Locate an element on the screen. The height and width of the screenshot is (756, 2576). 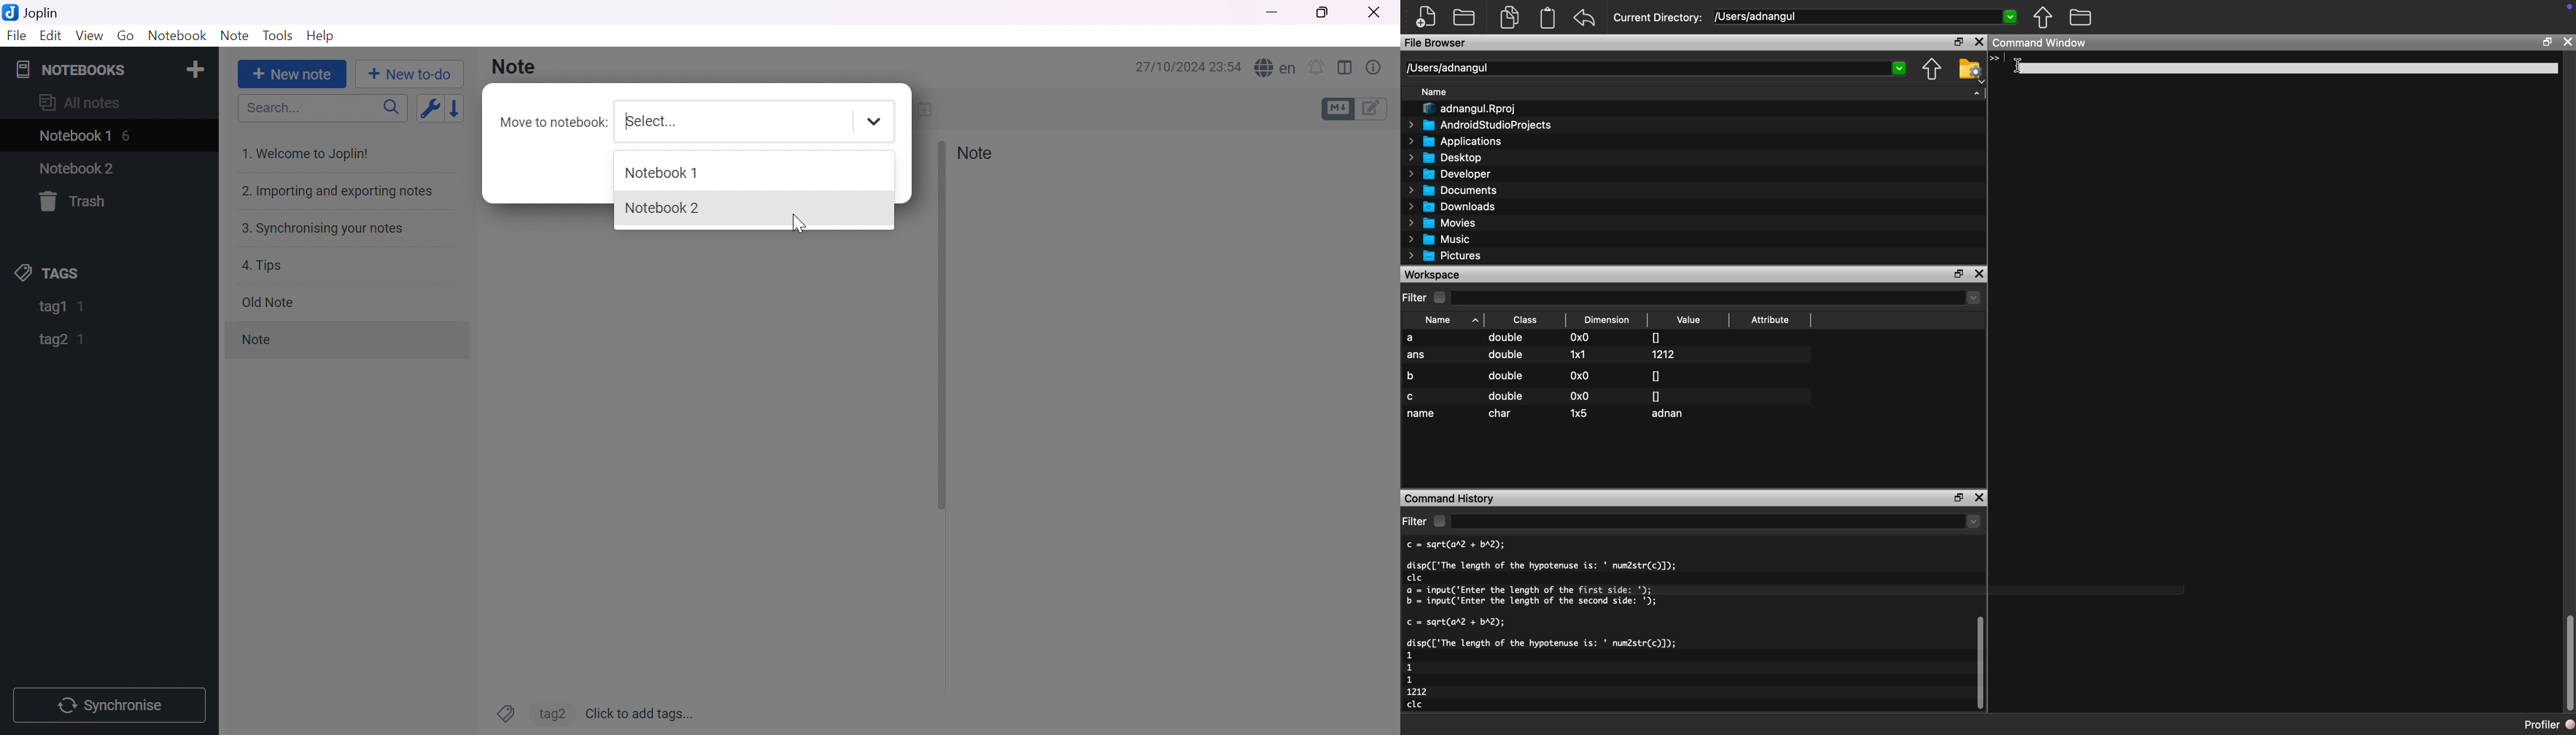
Tags is located at coordinates (505, 713).